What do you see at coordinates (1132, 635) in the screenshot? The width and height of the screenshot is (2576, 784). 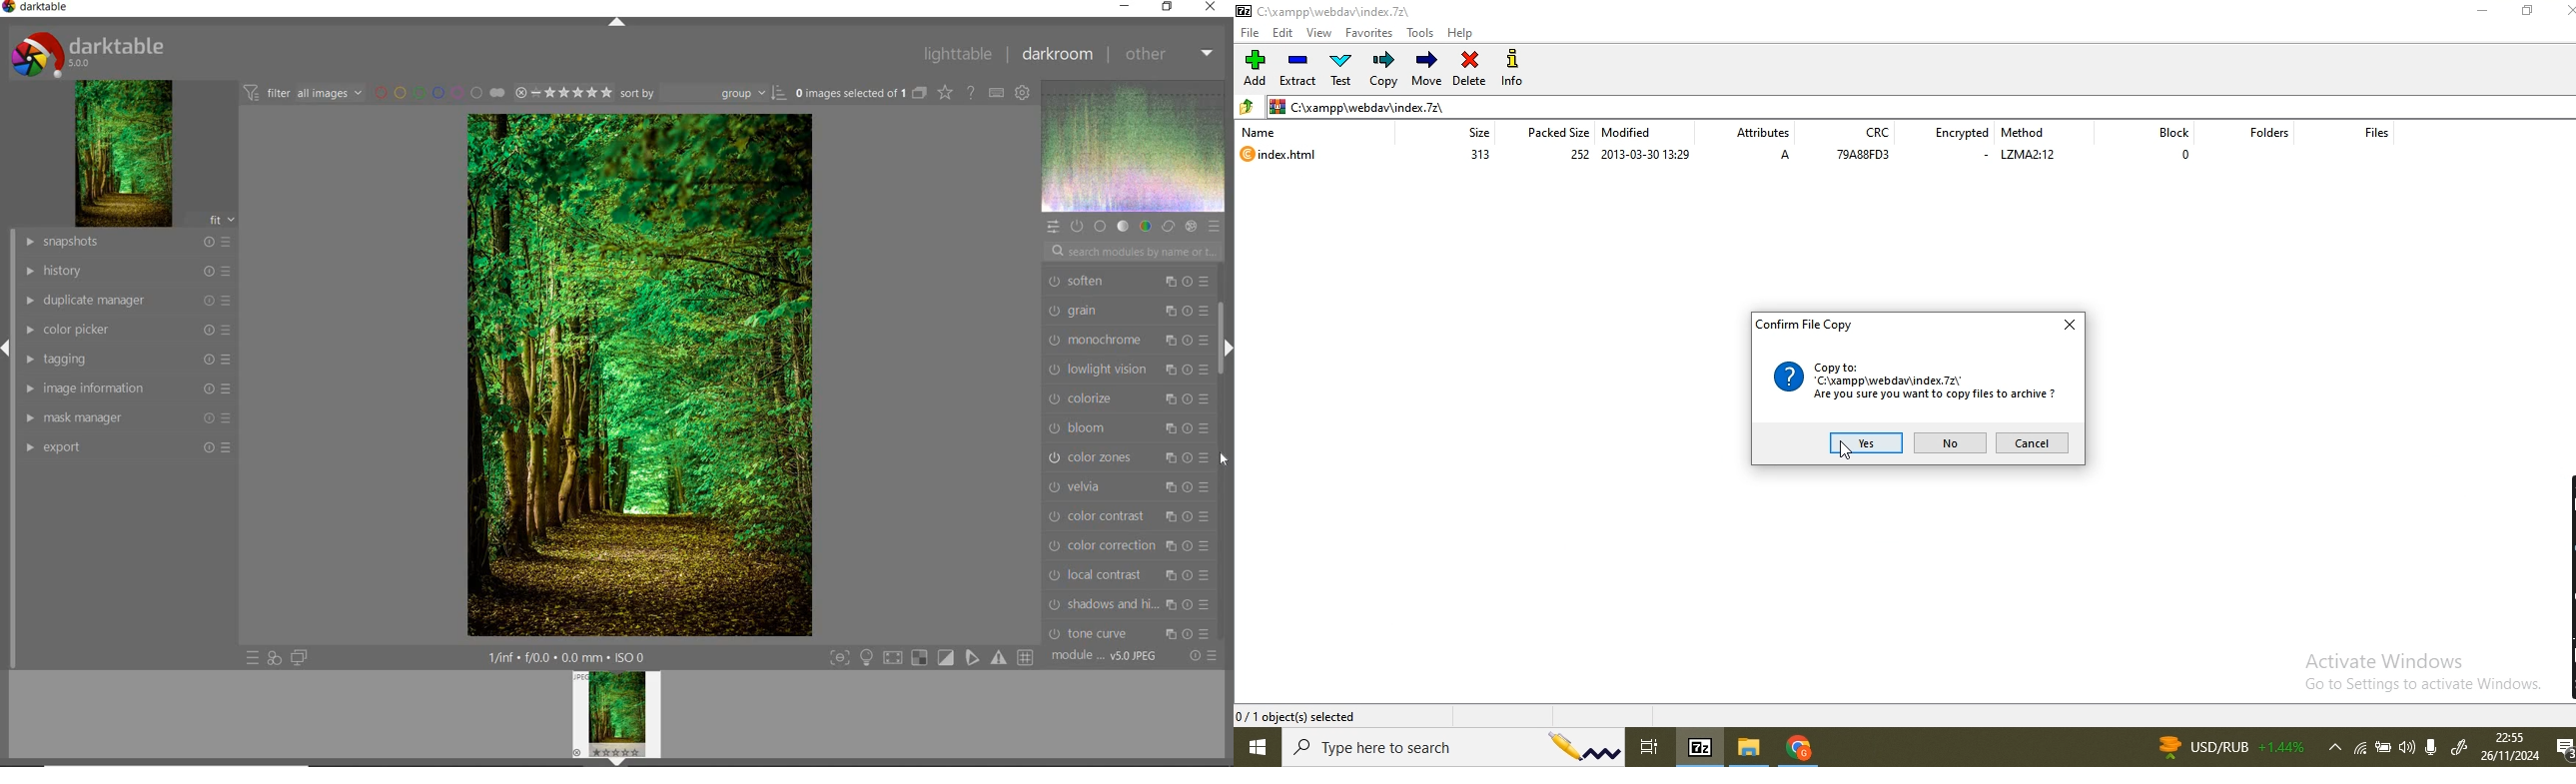 I see `tone curve` at bounding box center [1132, 635].